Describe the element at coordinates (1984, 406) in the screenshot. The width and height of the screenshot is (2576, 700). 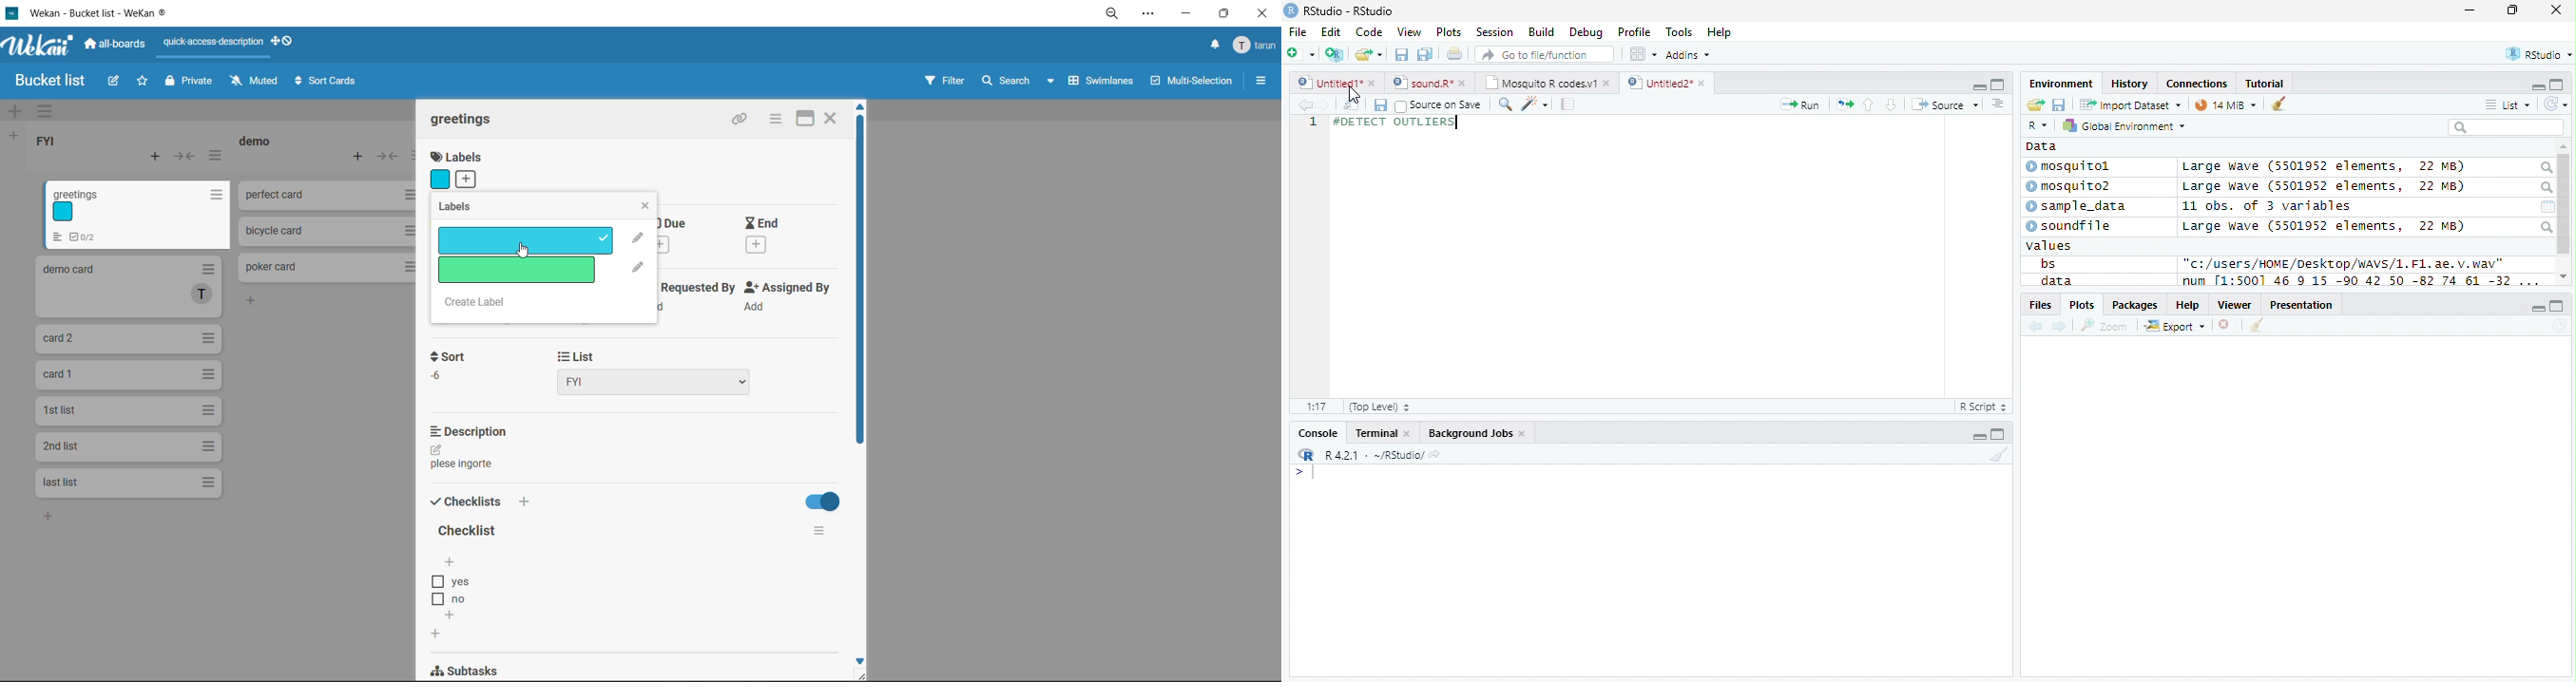
I see `R Script` at that location.